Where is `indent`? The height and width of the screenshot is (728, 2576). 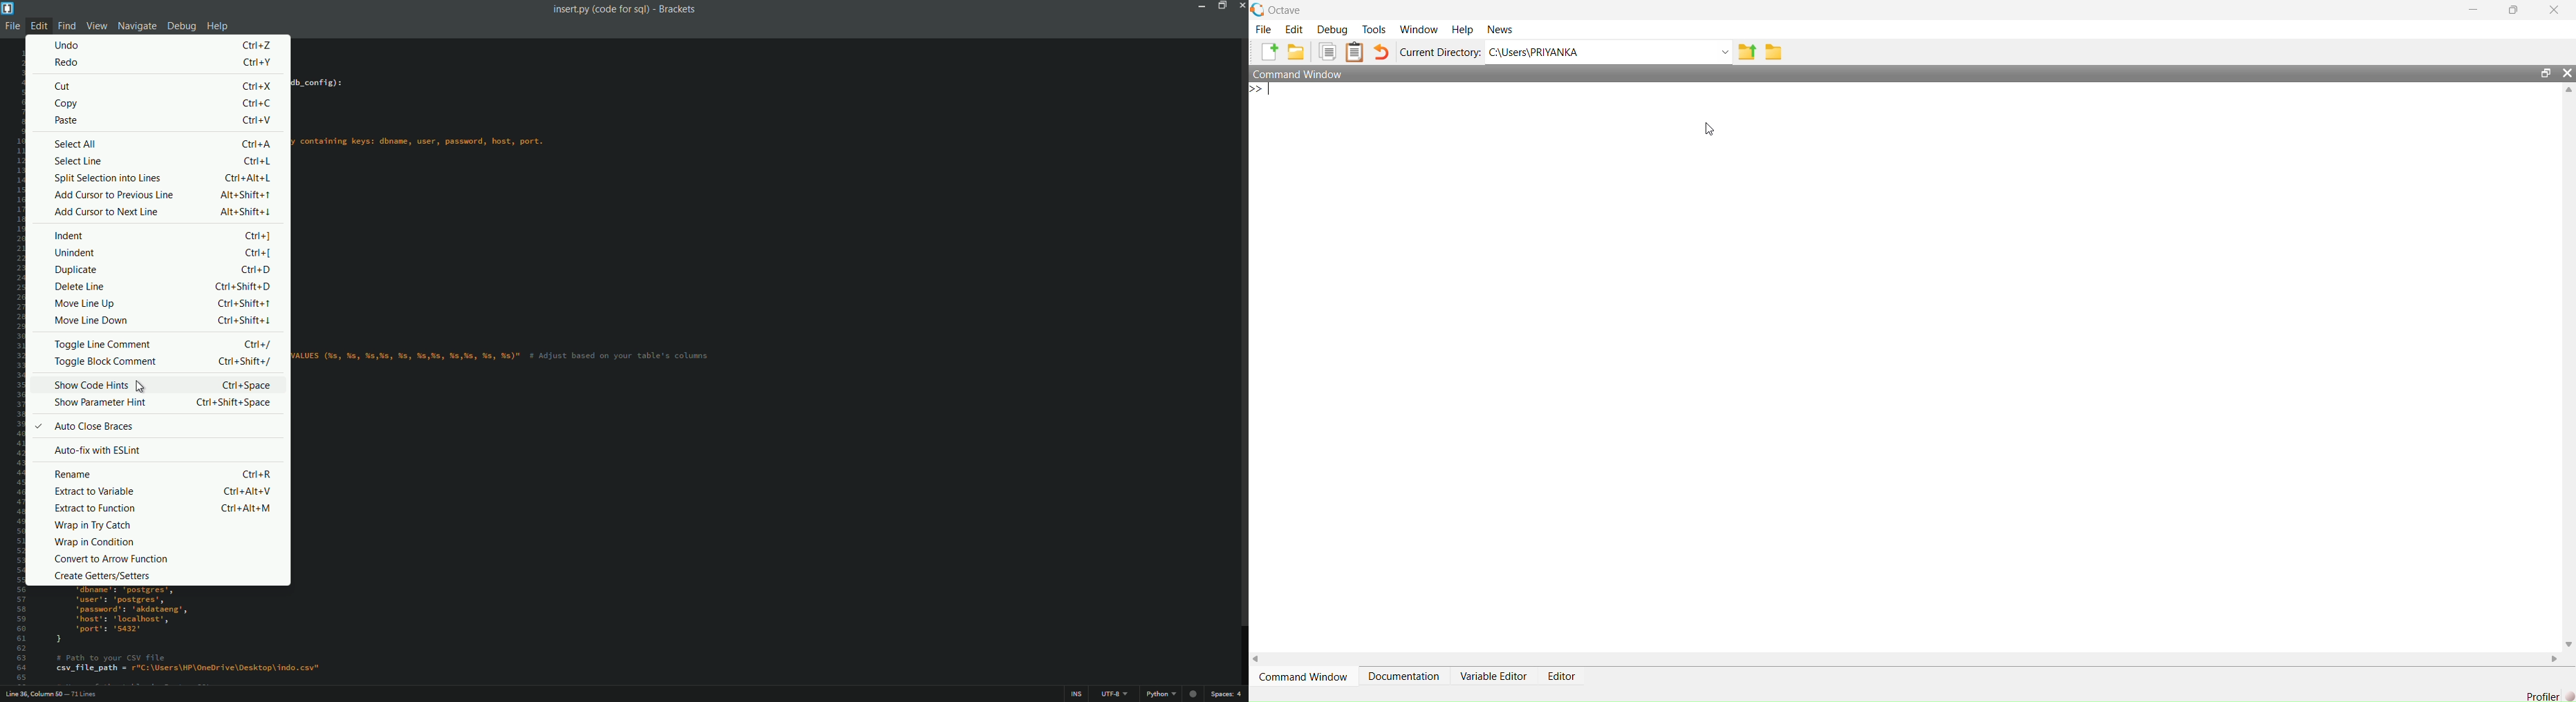
indent is located at coordinates (72, 235).